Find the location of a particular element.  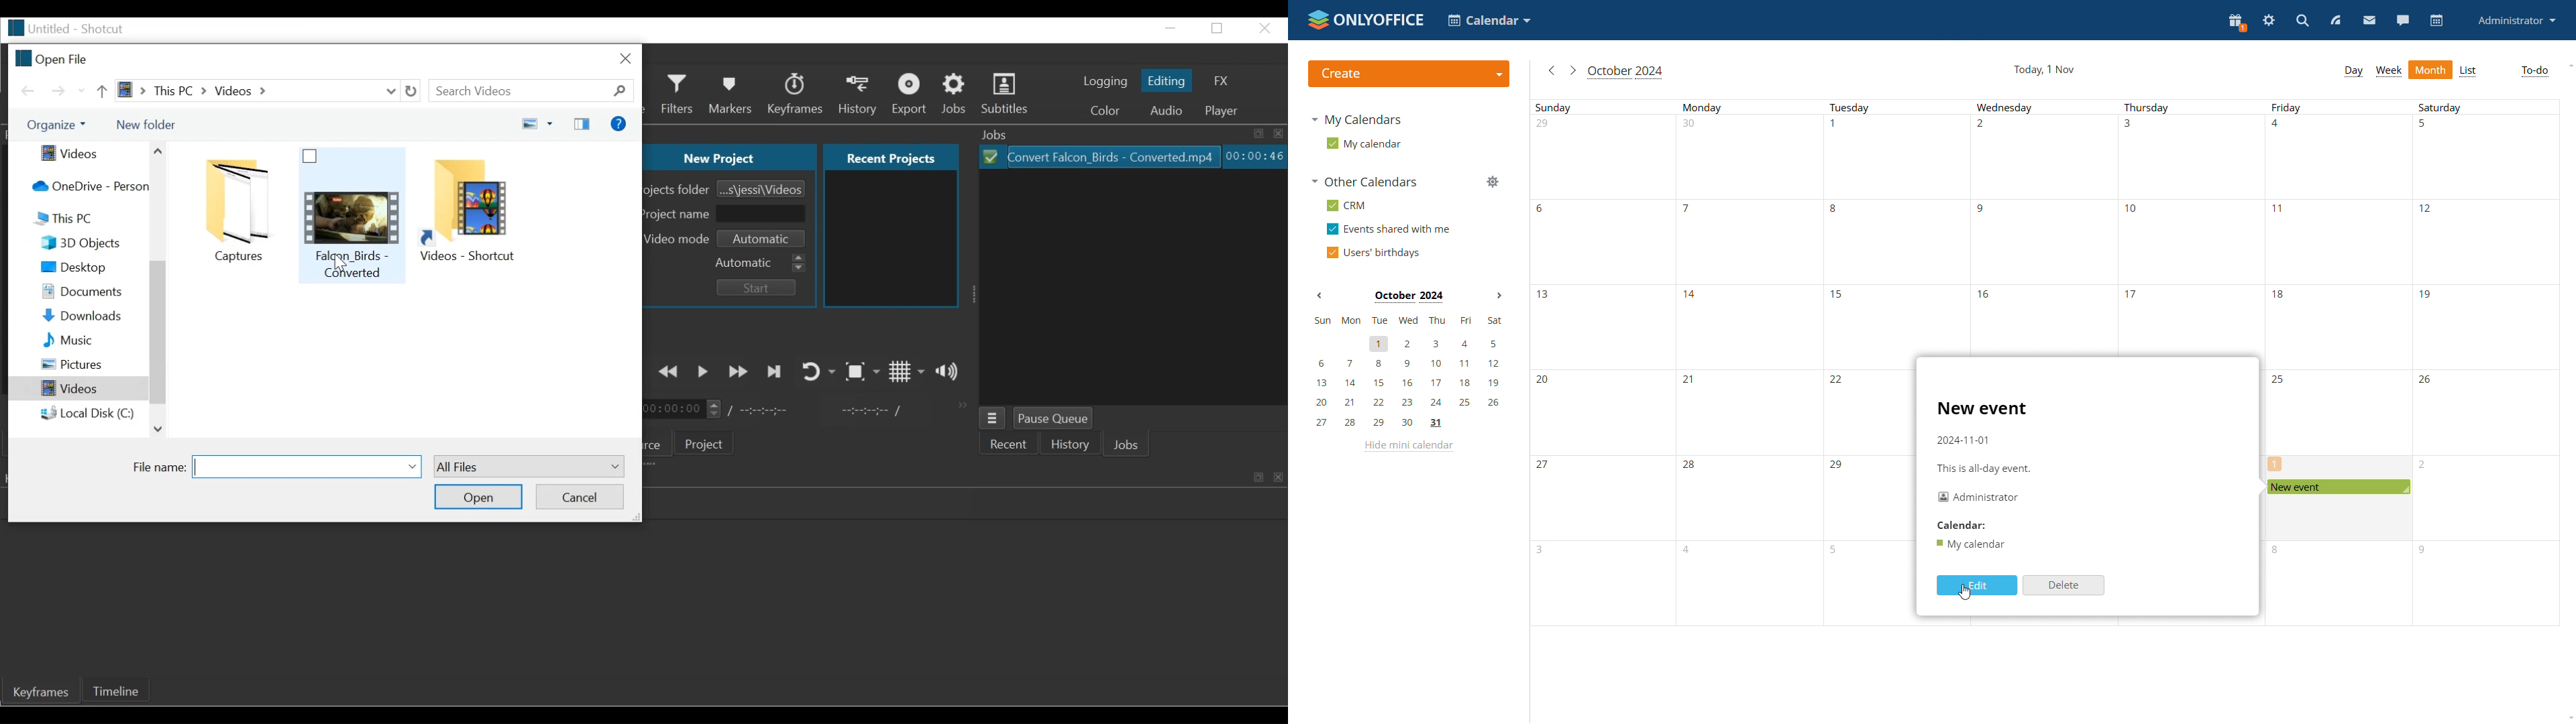

File is located at coordinates (1102, 156).